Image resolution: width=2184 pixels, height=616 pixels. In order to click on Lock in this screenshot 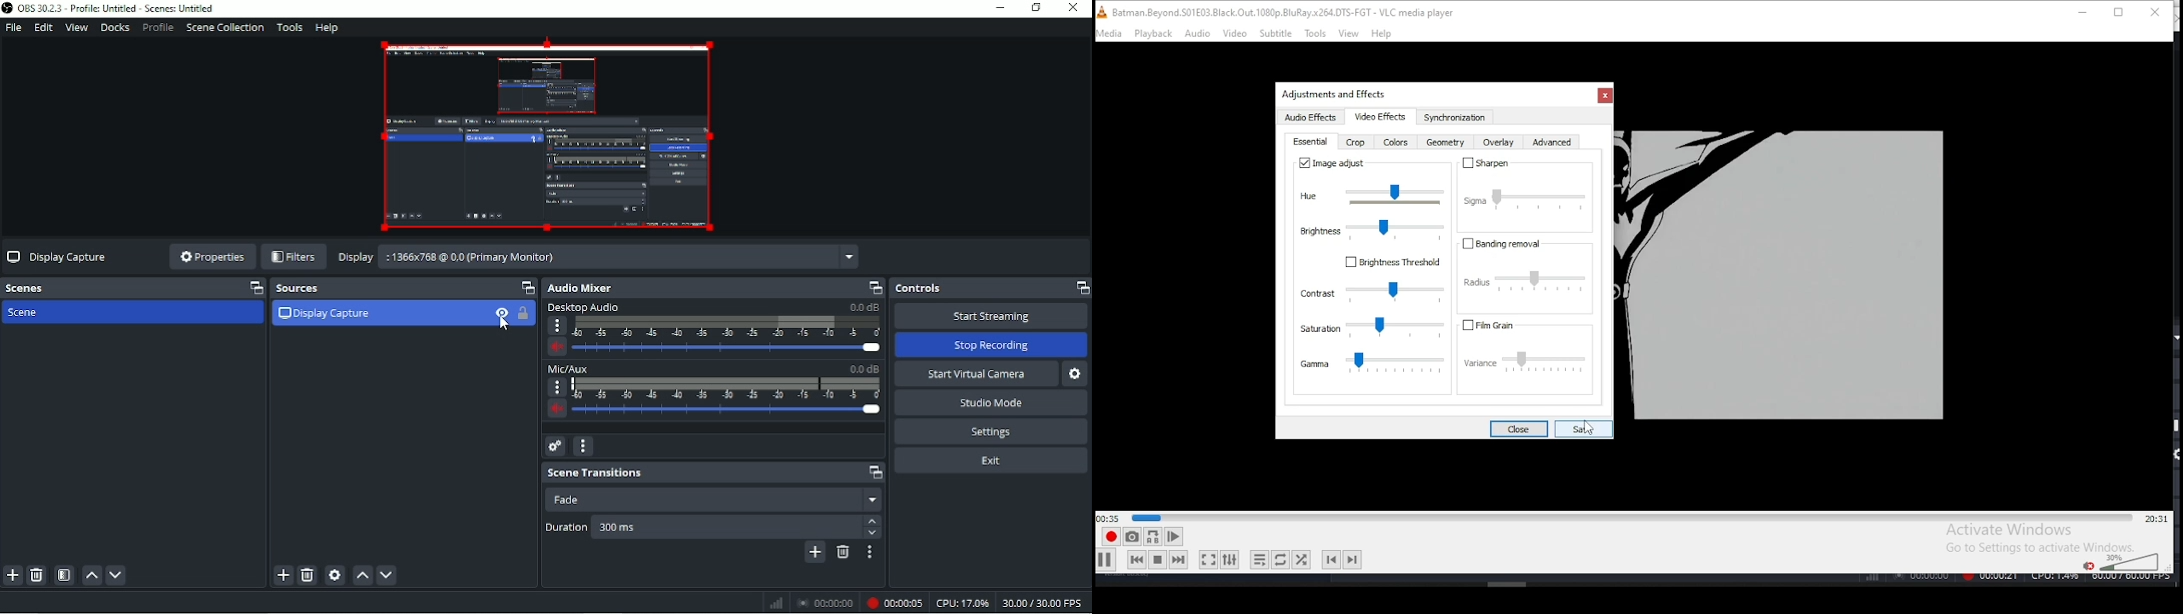, I will do `click(523, 314)`.